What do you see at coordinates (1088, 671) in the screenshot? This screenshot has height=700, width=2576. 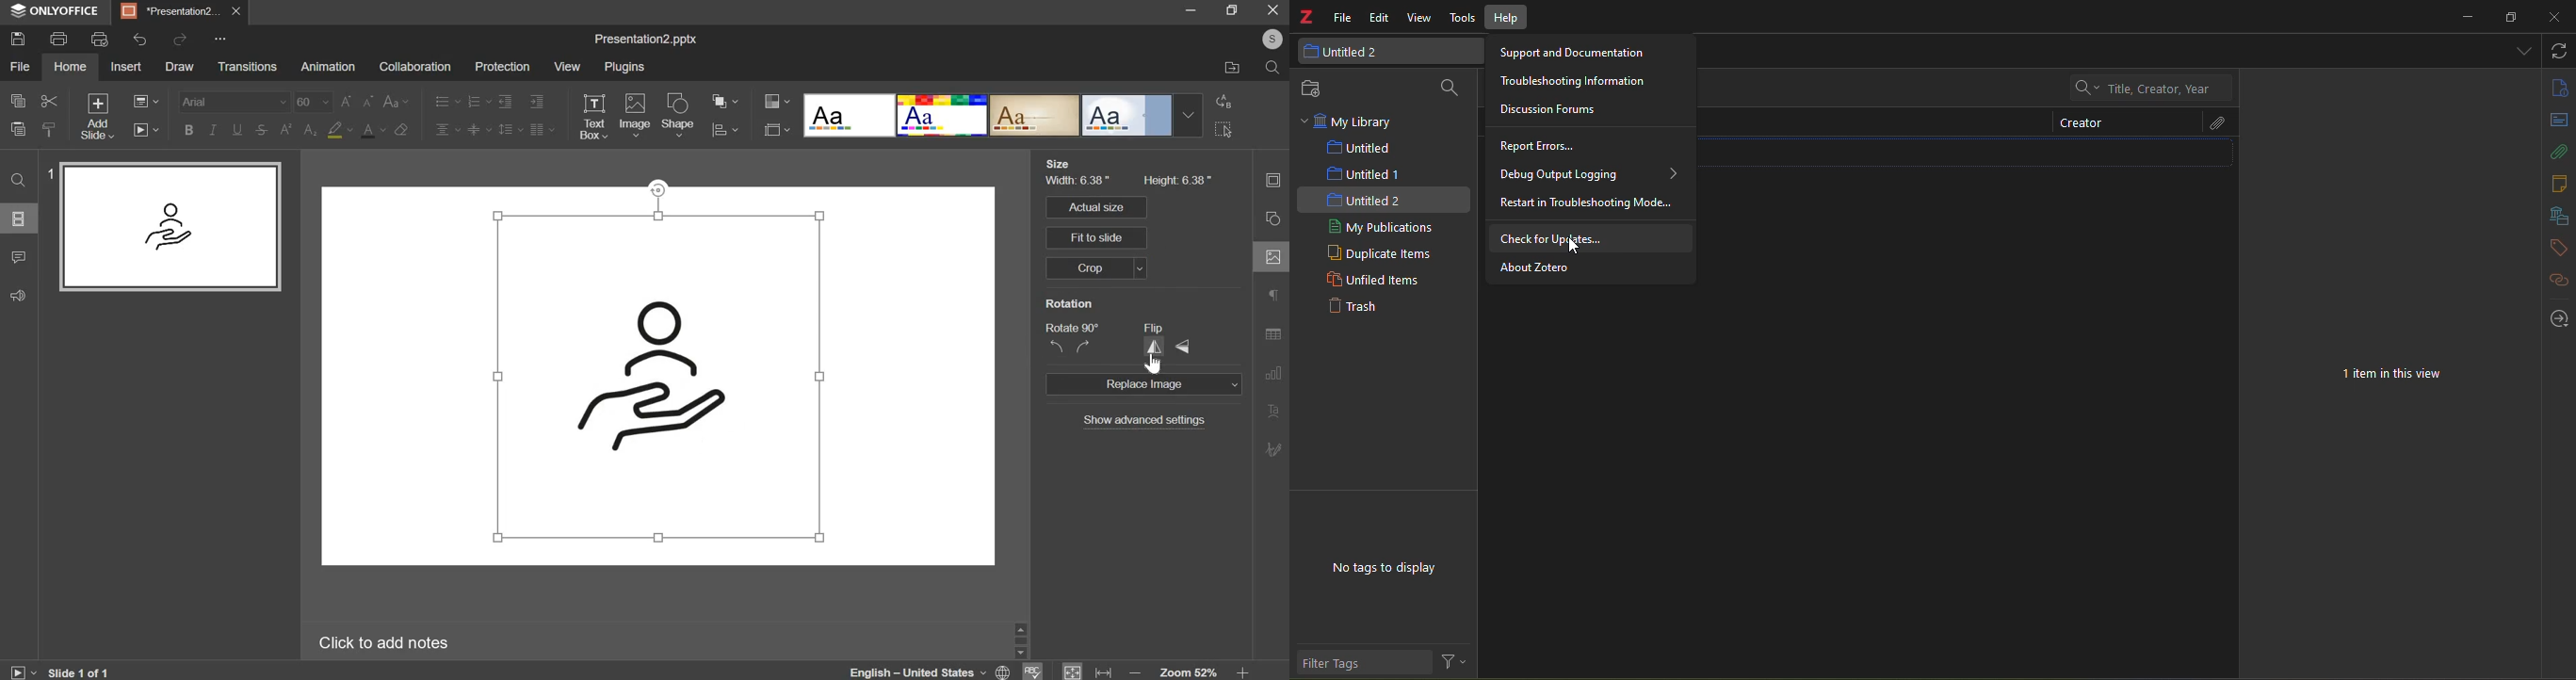 I see `fit` at bounding box center [1088, 671].